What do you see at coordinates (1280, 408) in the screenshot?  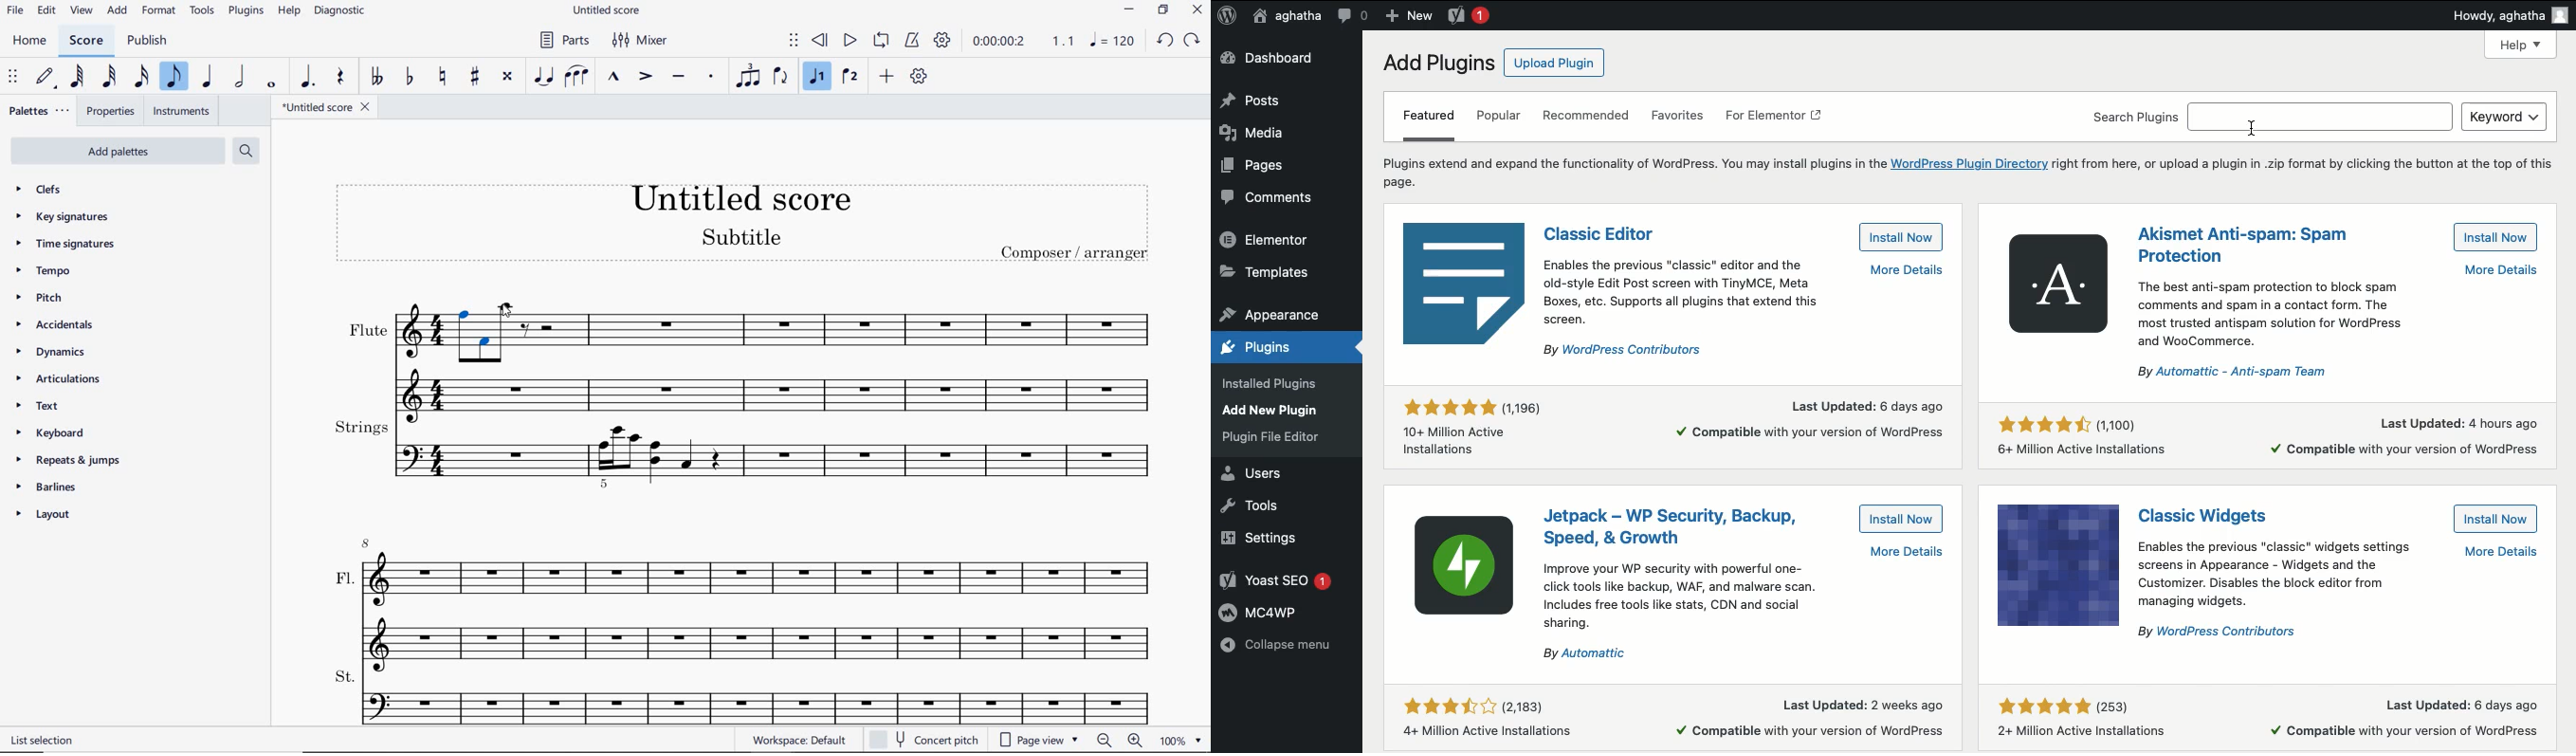 I see `Appearance` at bounding box center [1280, 408].